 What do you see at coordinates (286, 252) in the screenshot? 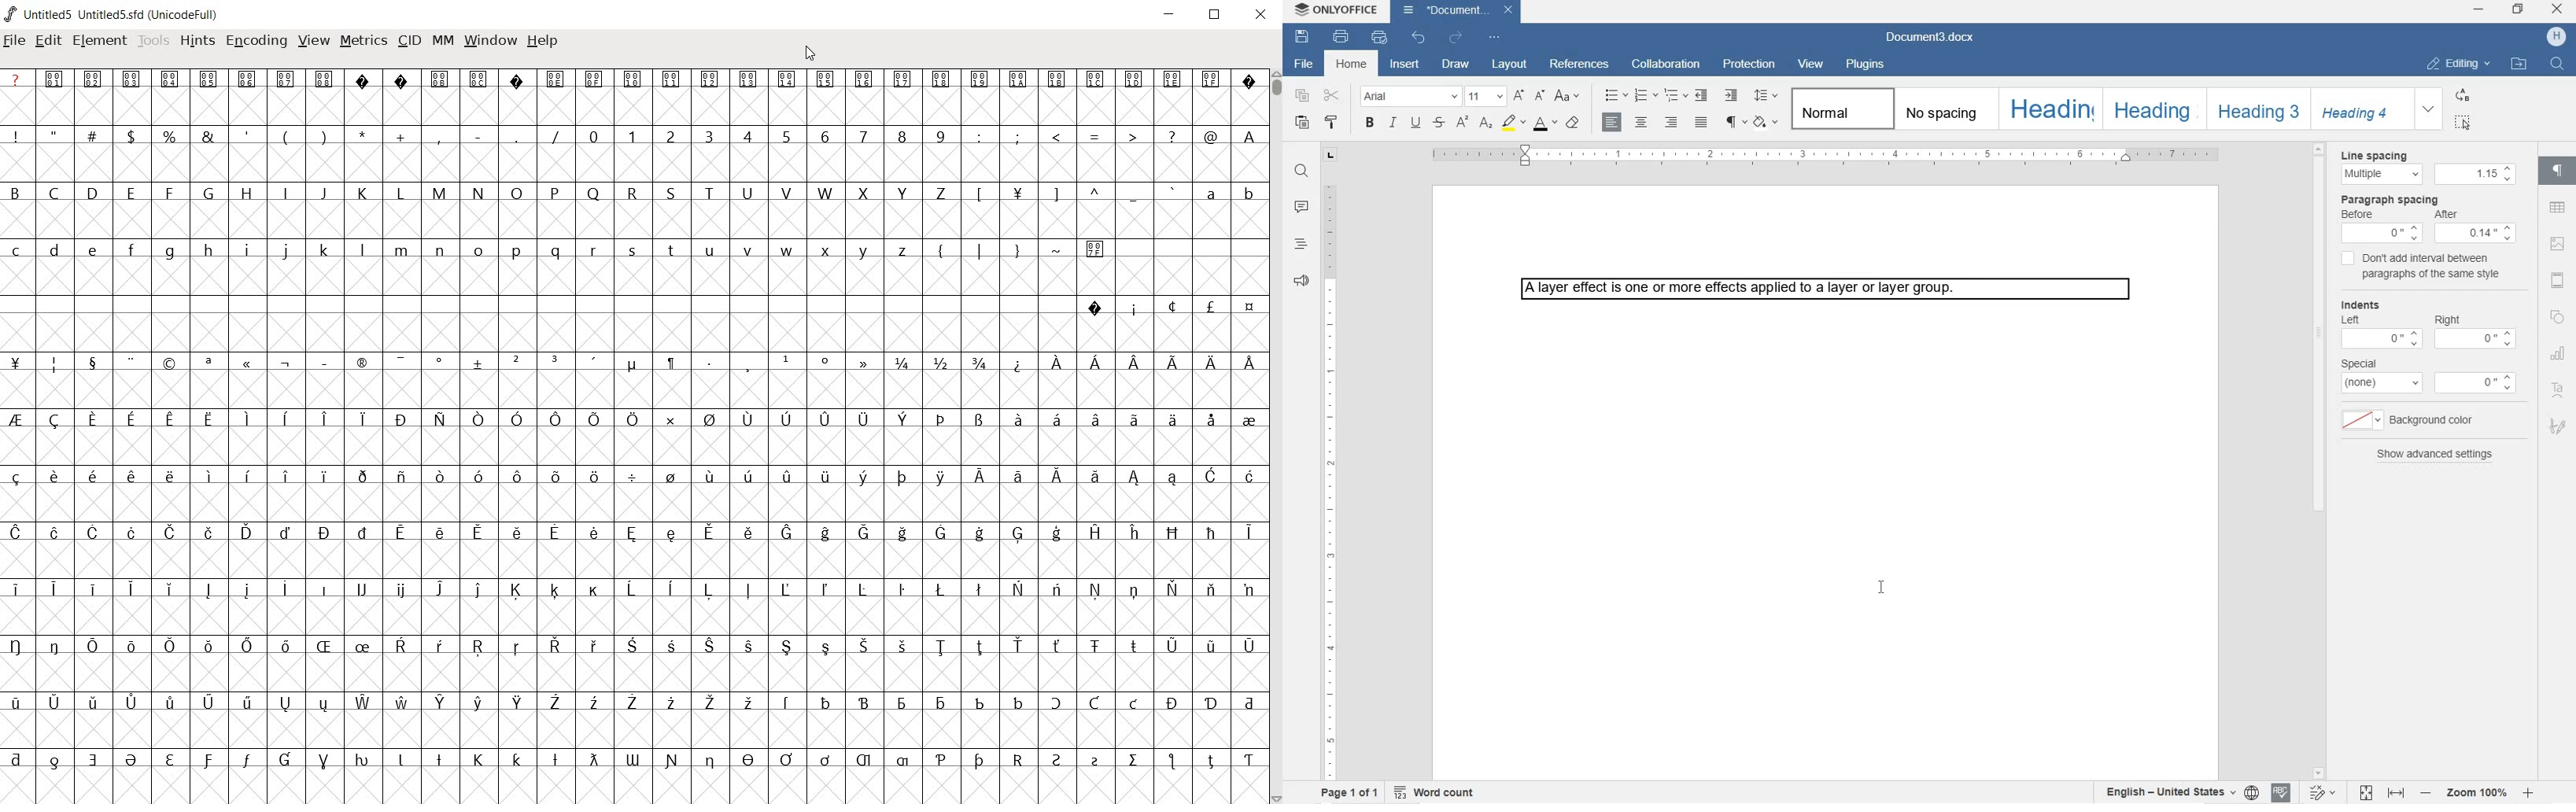
I see `j` at bounding box center [286, 252].